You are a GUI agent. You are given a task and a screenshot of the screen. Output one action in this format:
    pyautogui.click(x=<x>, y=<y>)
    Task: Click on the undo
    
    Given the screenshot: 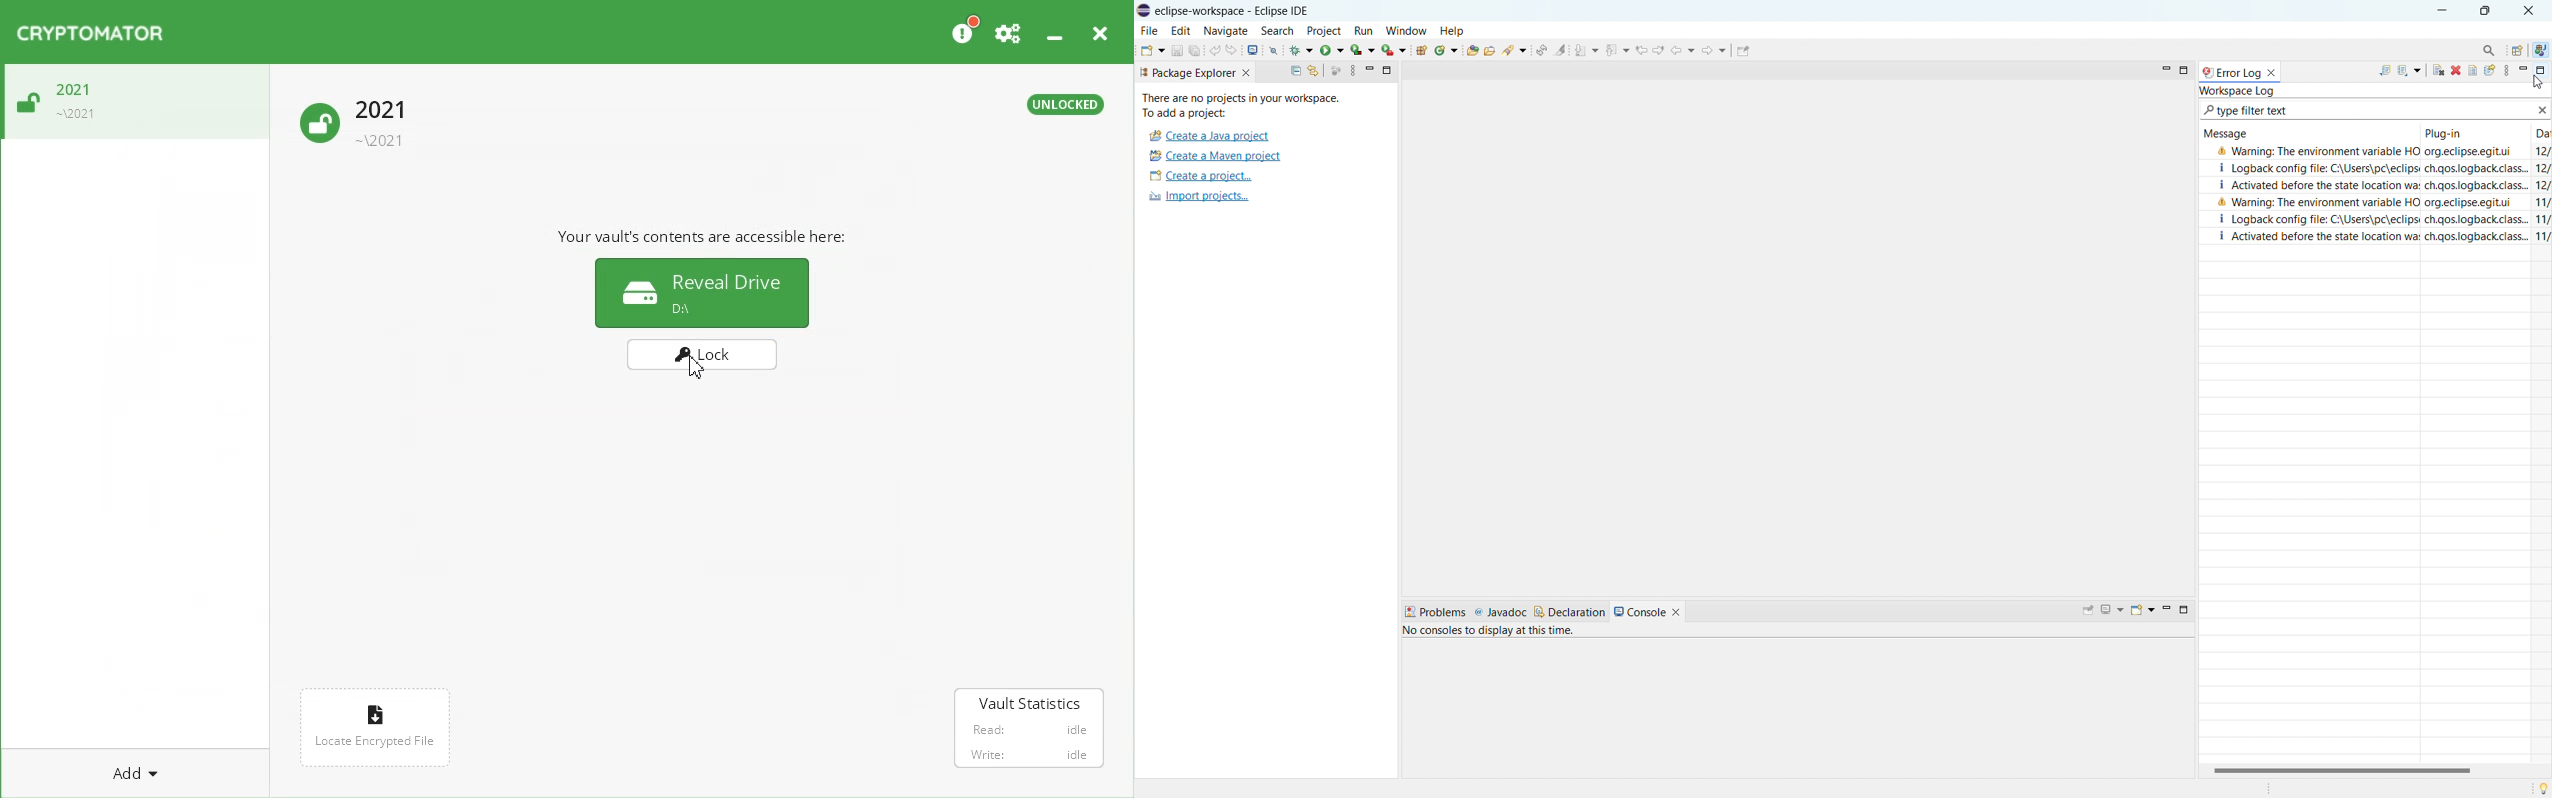 What is the action you would take?
    pyautogui.click(x=1216, y=49)
    